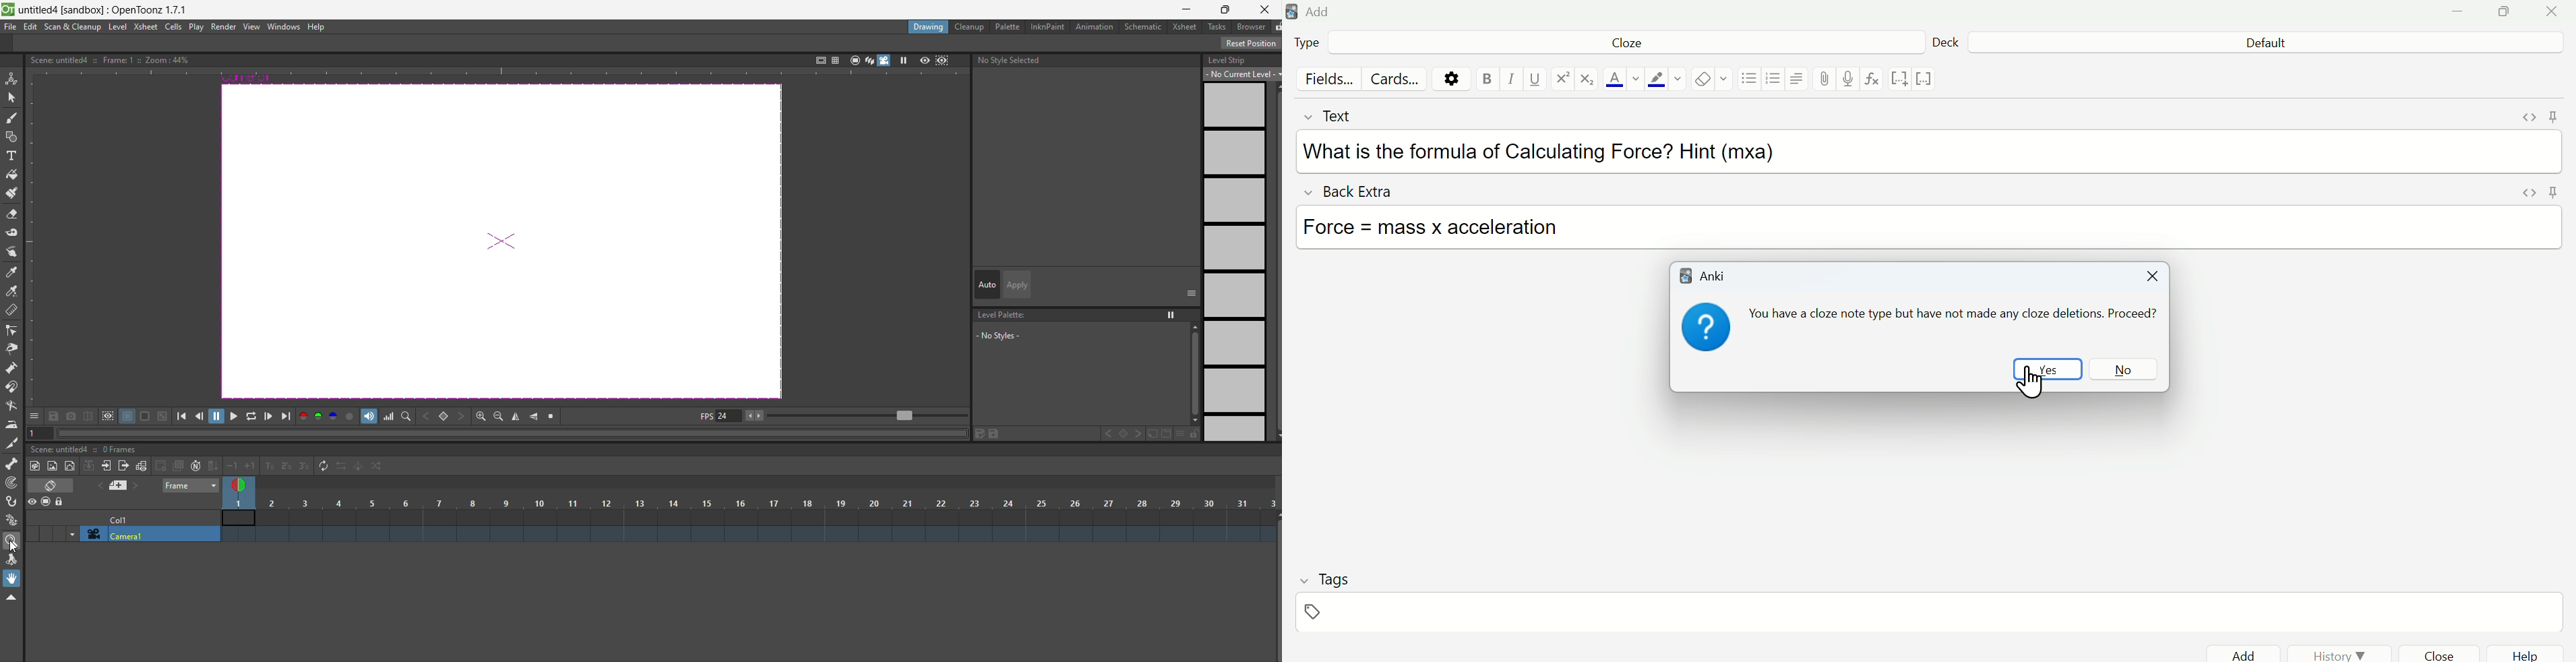  What do you see at coordinates (2526, 119) in the screenshot?
I see `Expand` at bounding box center [2526, 119].